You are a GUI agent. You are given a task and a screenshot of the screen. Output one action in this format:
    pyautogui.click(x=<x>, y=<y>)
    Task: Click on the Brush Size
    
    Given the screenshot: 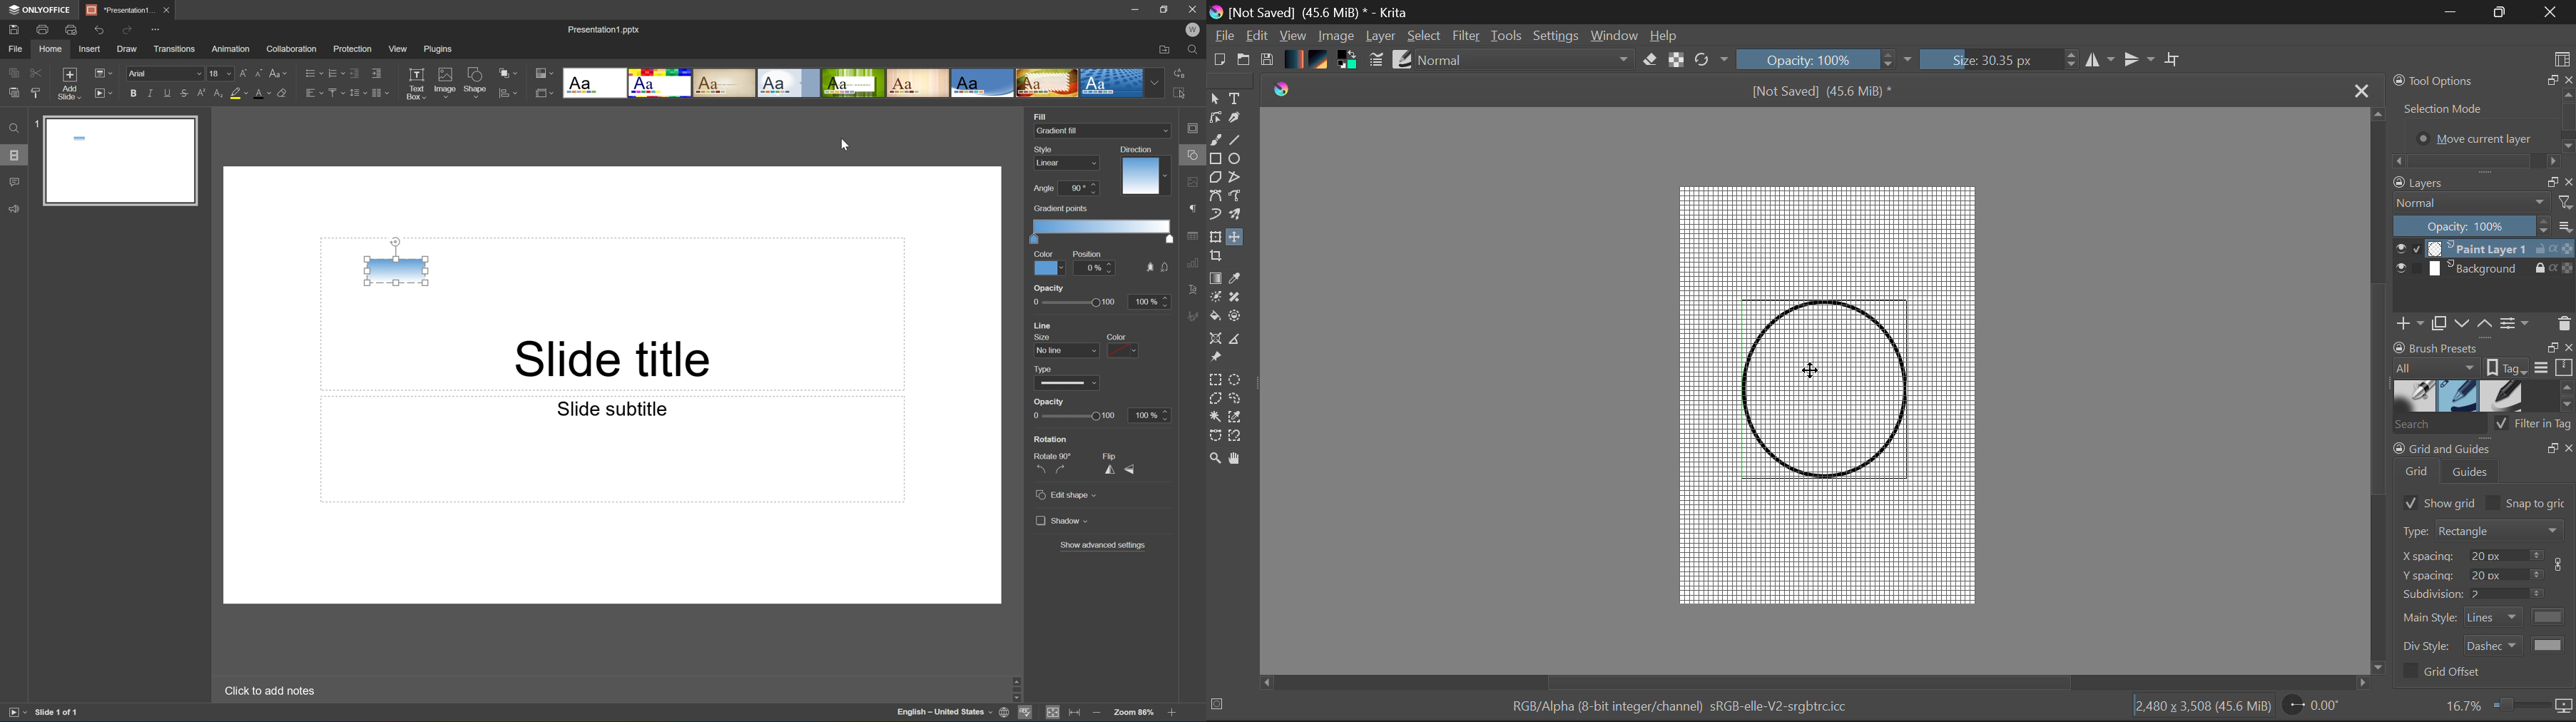 What is the action you would take?
    pyautogui.click(x=2000, y=60)
    